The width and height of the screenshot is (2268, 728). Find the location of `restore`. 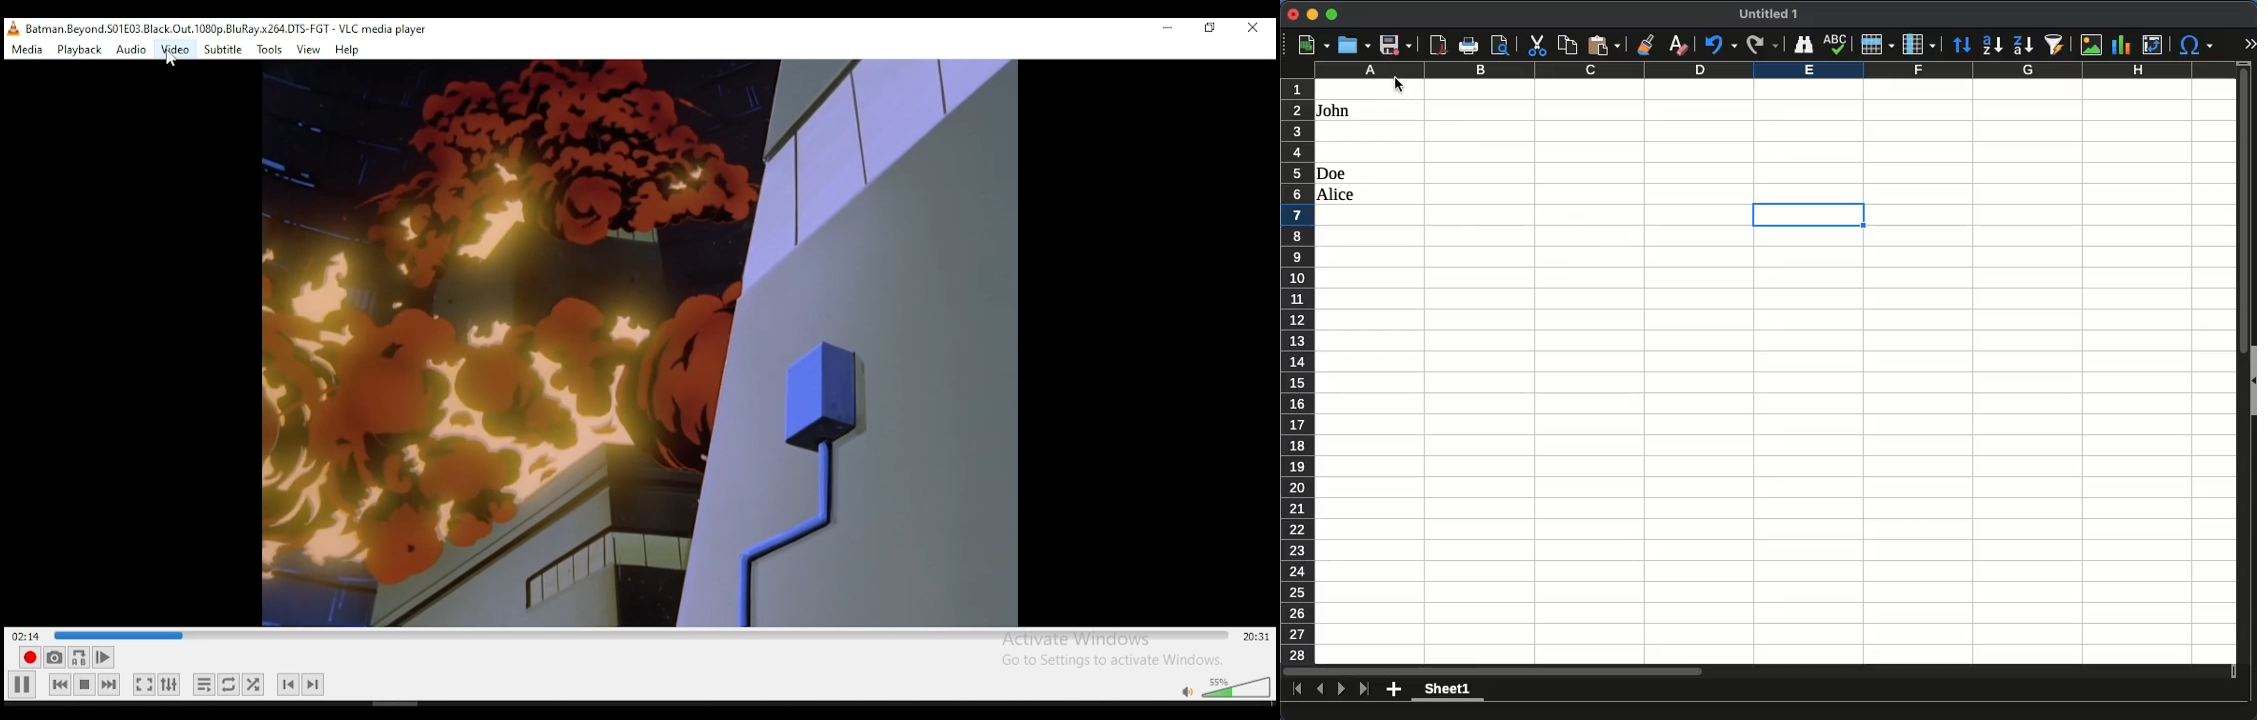

restore is located at coordinates (1212, 31).